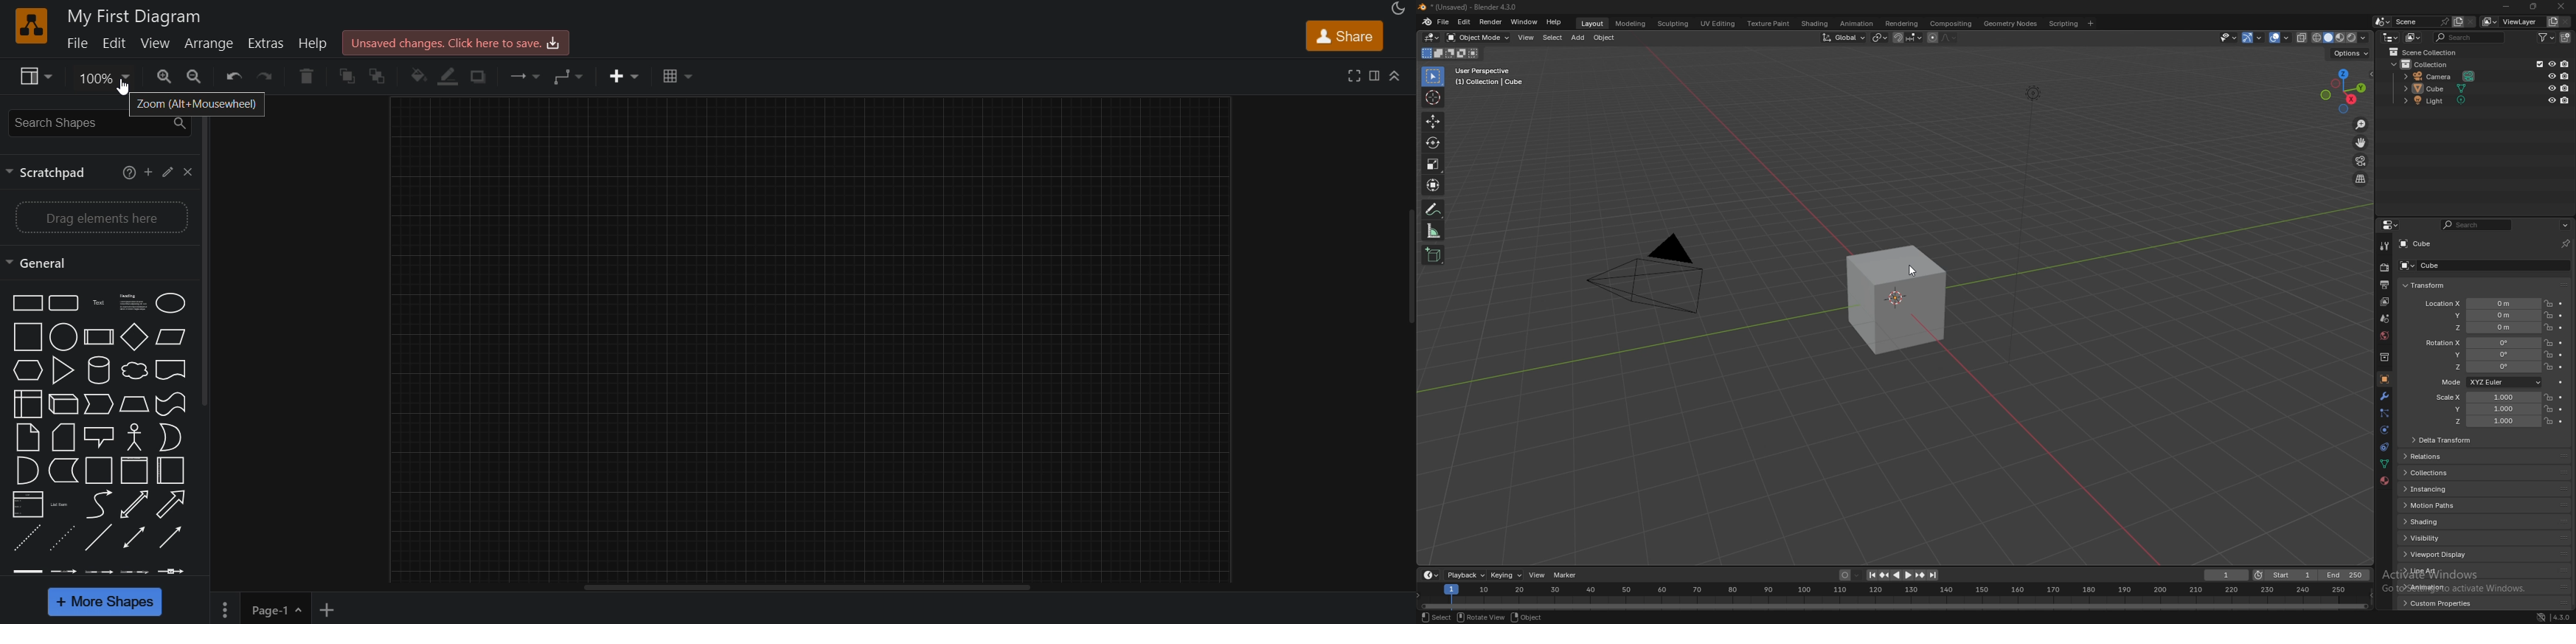 The width and height of the screenshot is (2576, 644). What do you see at coordinates (1433, 164) in the screenshot?
I see `scale` at bounding box center [1433, 164].